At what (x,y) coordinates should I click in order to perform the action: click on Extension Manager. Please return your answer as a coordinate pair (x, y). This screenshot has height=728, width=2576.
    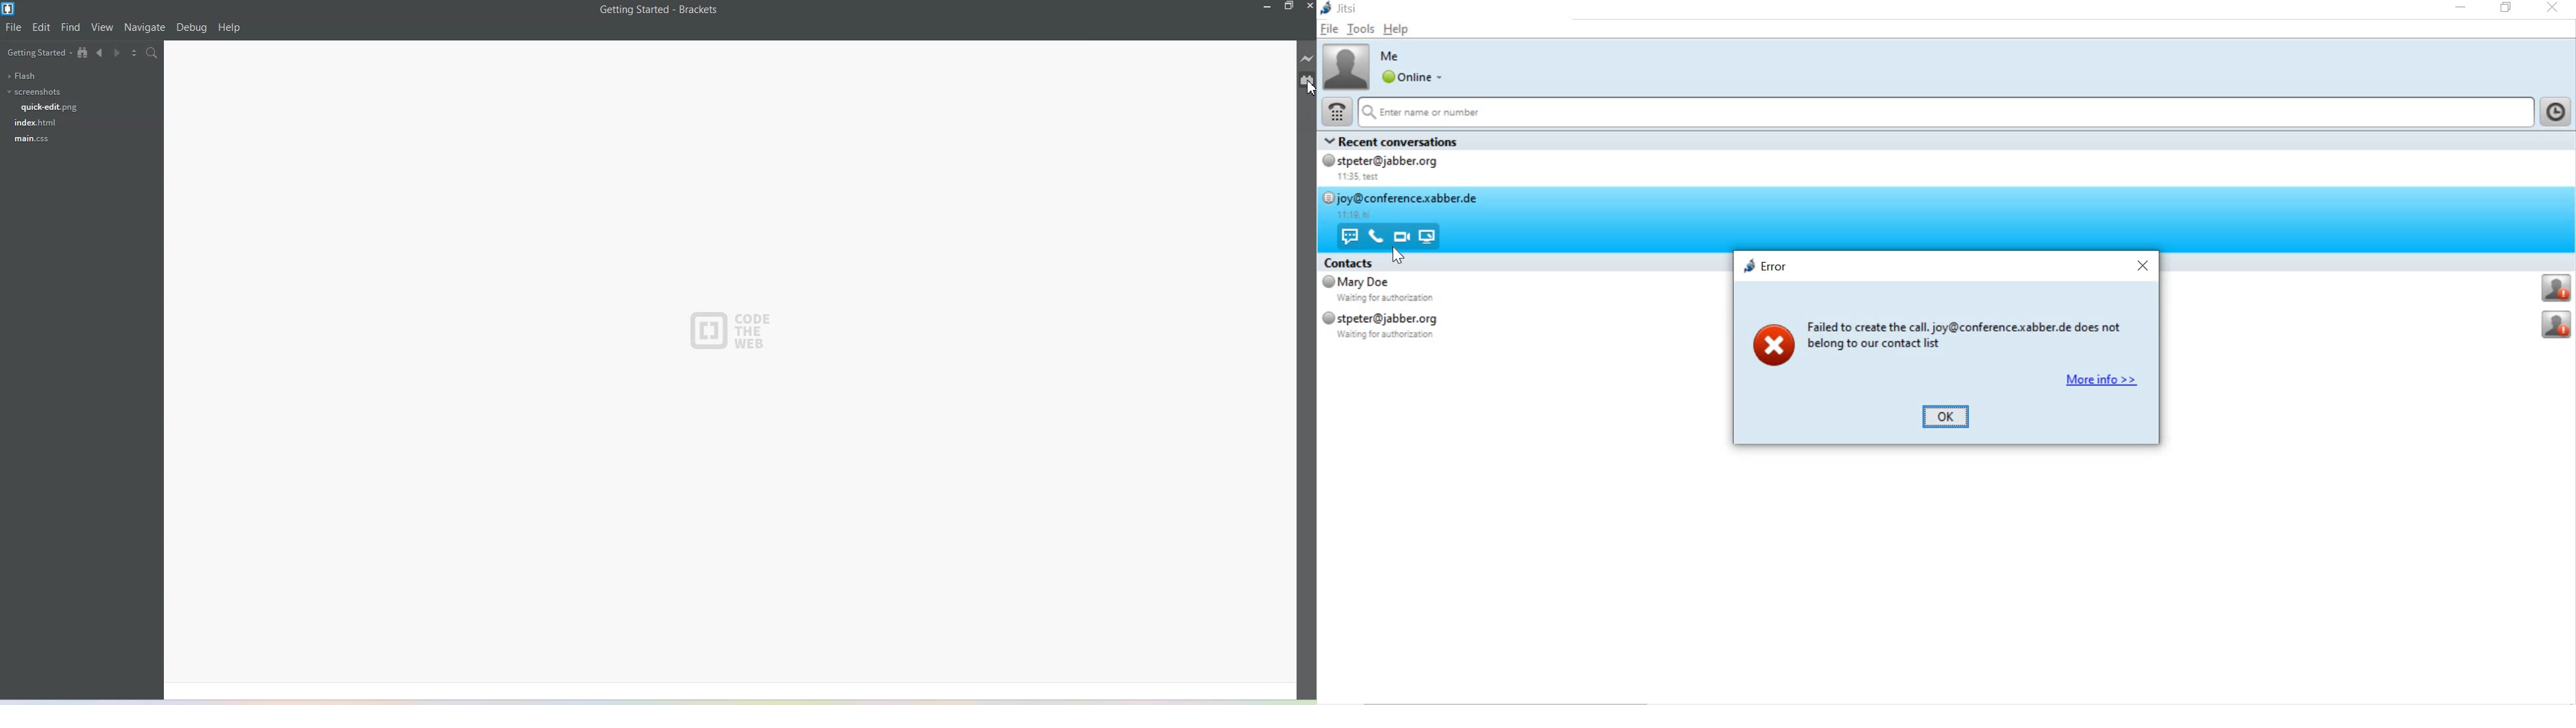
    Looking at the image, I should click on (1307, 82).